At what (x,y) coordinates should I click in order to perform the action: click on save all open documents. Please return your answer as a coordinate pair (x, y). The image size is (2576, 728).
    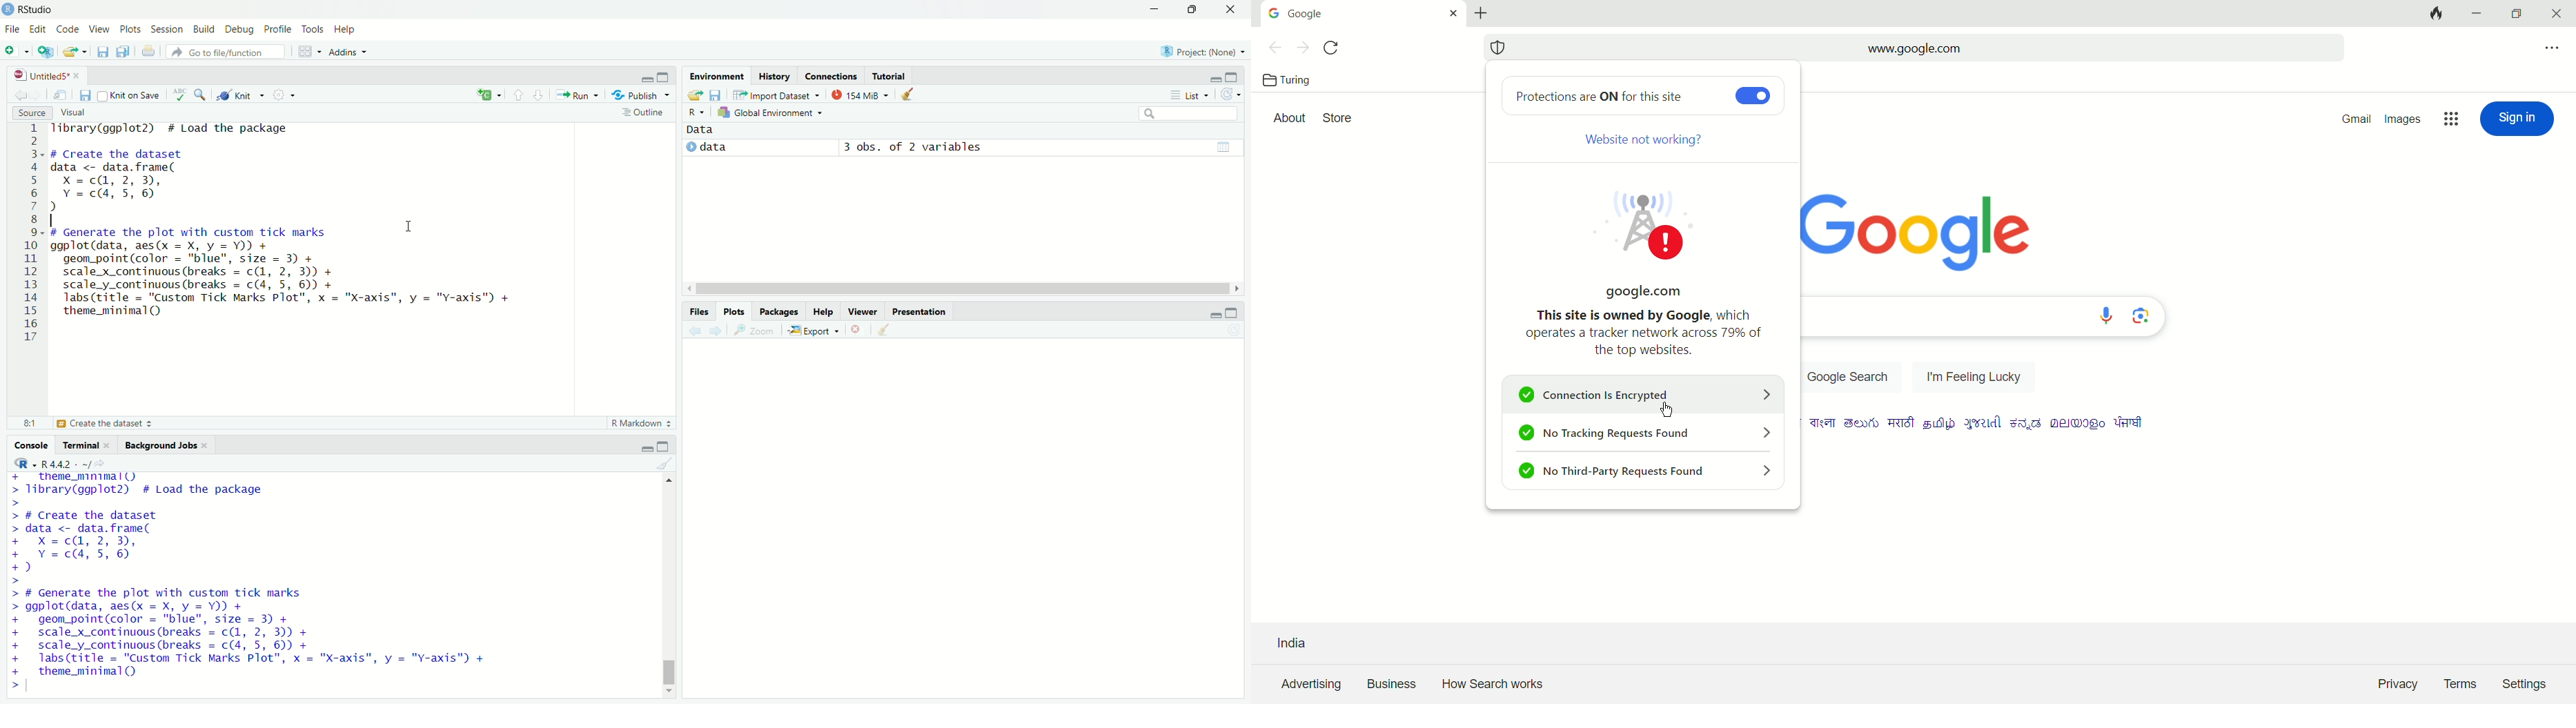
    Looking at the image, I should click on (122, 52).